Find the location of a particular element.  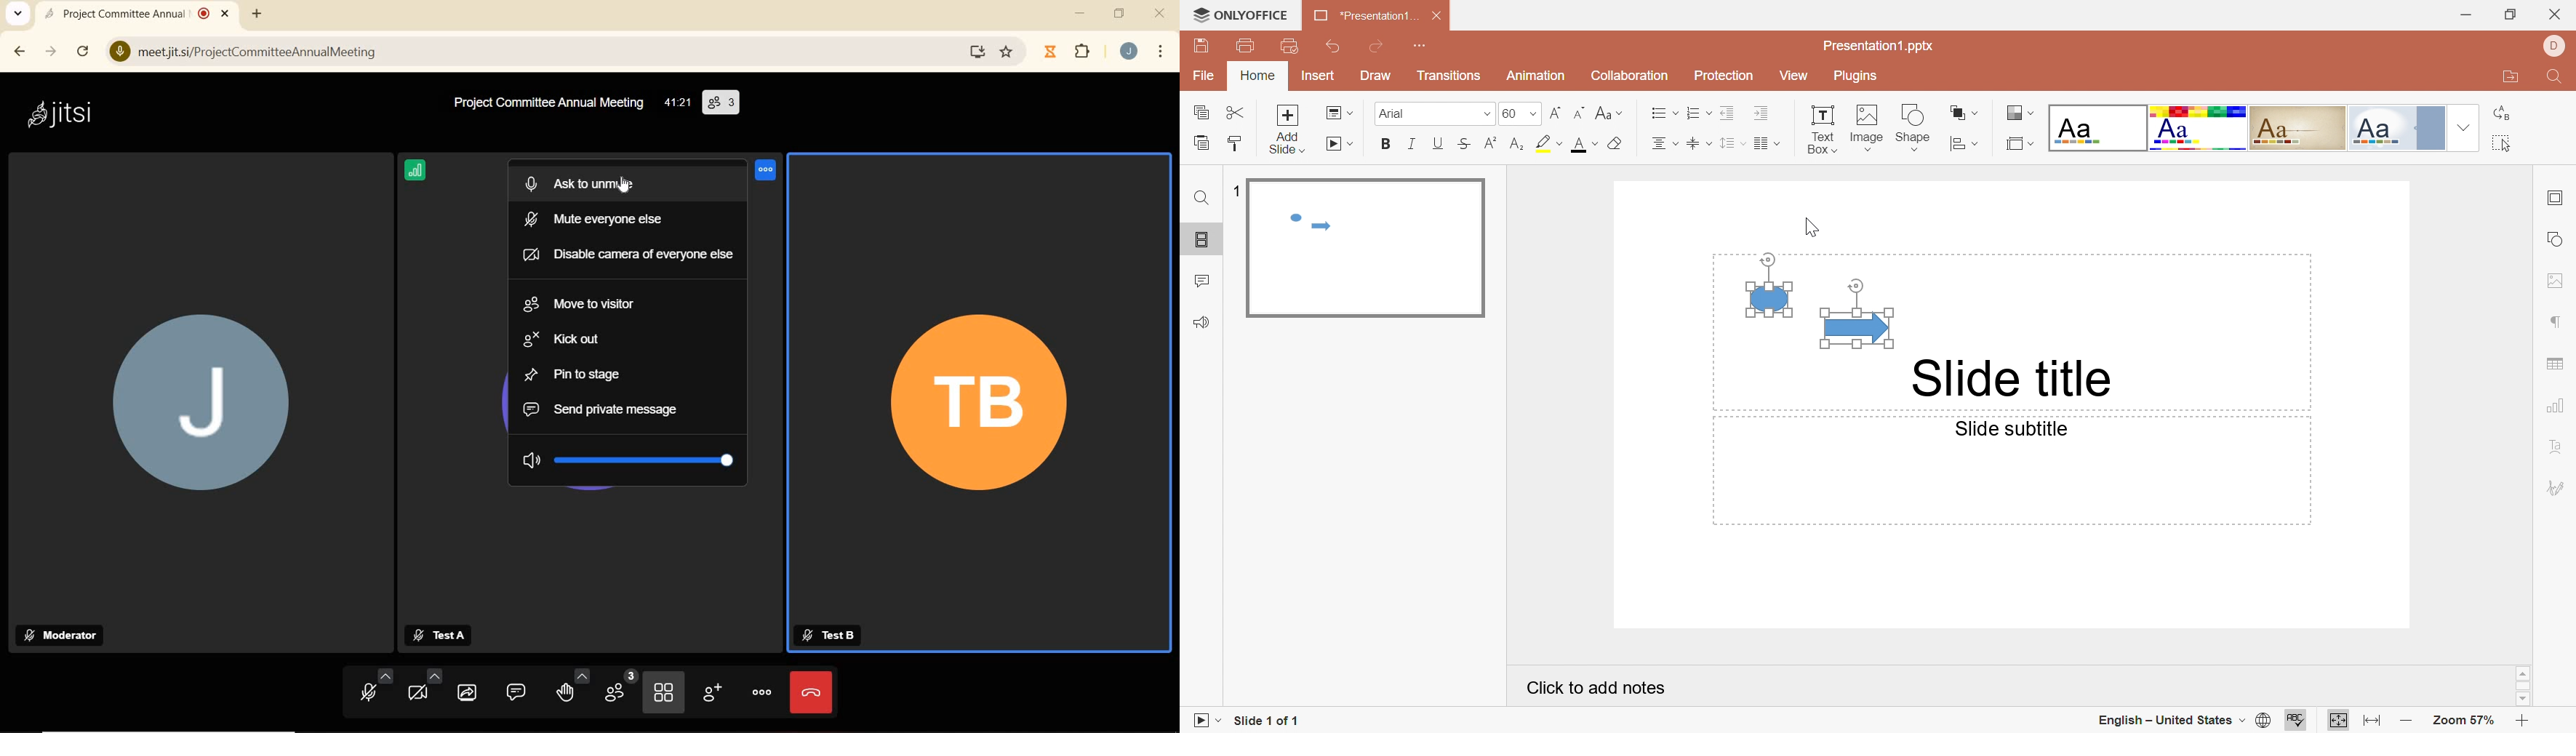

Slide subtitle is located at coordinates (2006, 431).